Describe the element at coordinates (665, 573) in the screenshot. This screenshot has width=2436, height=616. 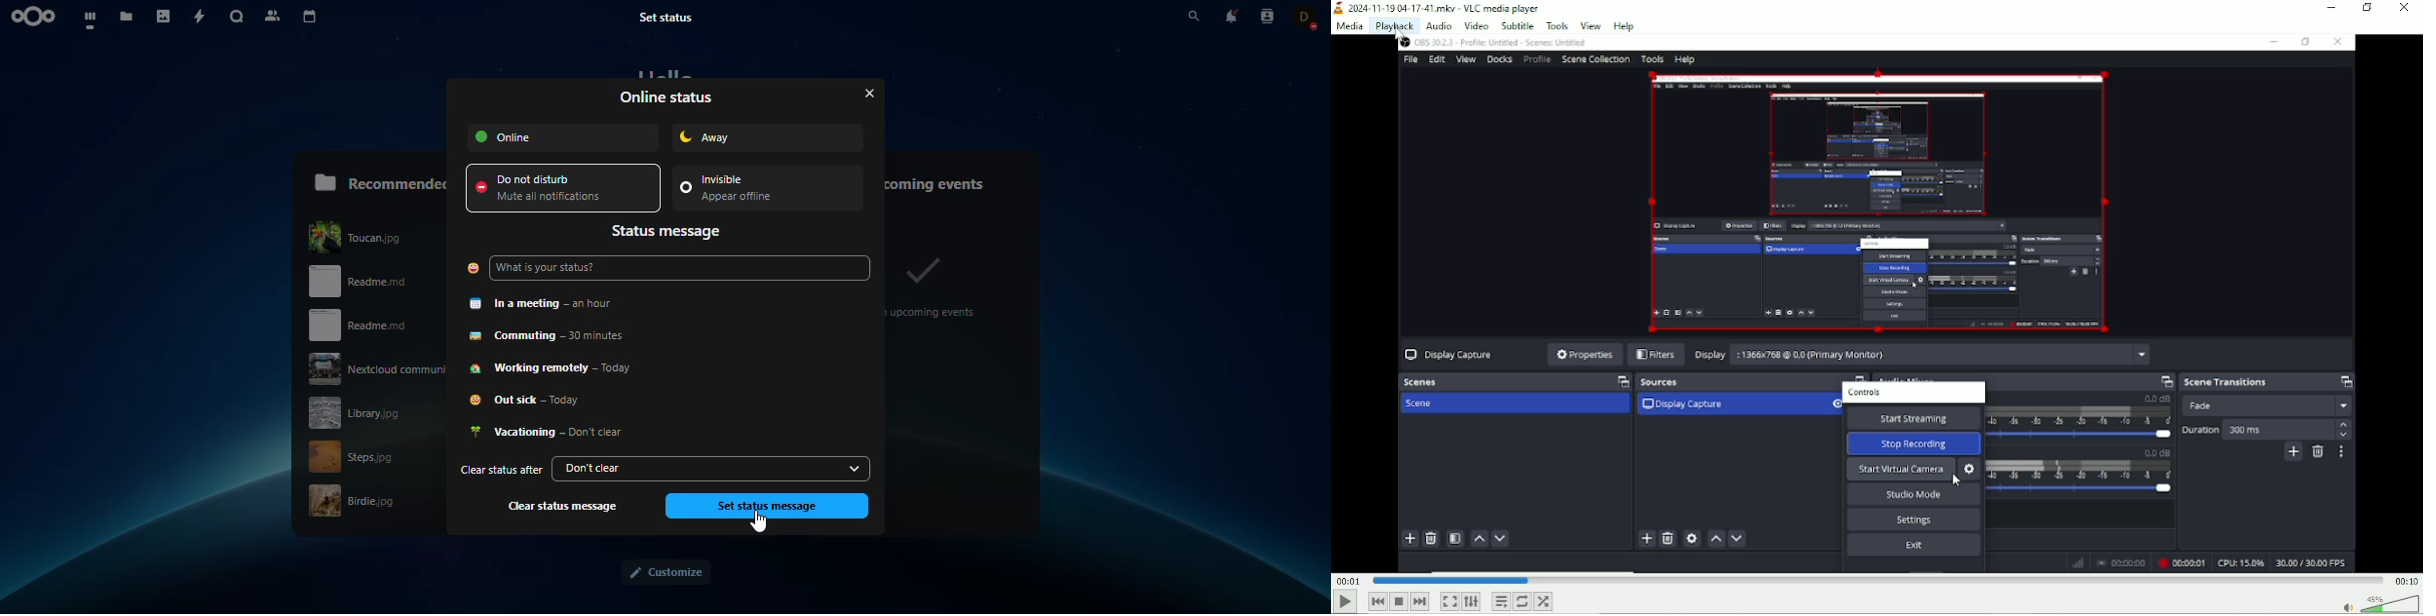
I see `customize` at that location.